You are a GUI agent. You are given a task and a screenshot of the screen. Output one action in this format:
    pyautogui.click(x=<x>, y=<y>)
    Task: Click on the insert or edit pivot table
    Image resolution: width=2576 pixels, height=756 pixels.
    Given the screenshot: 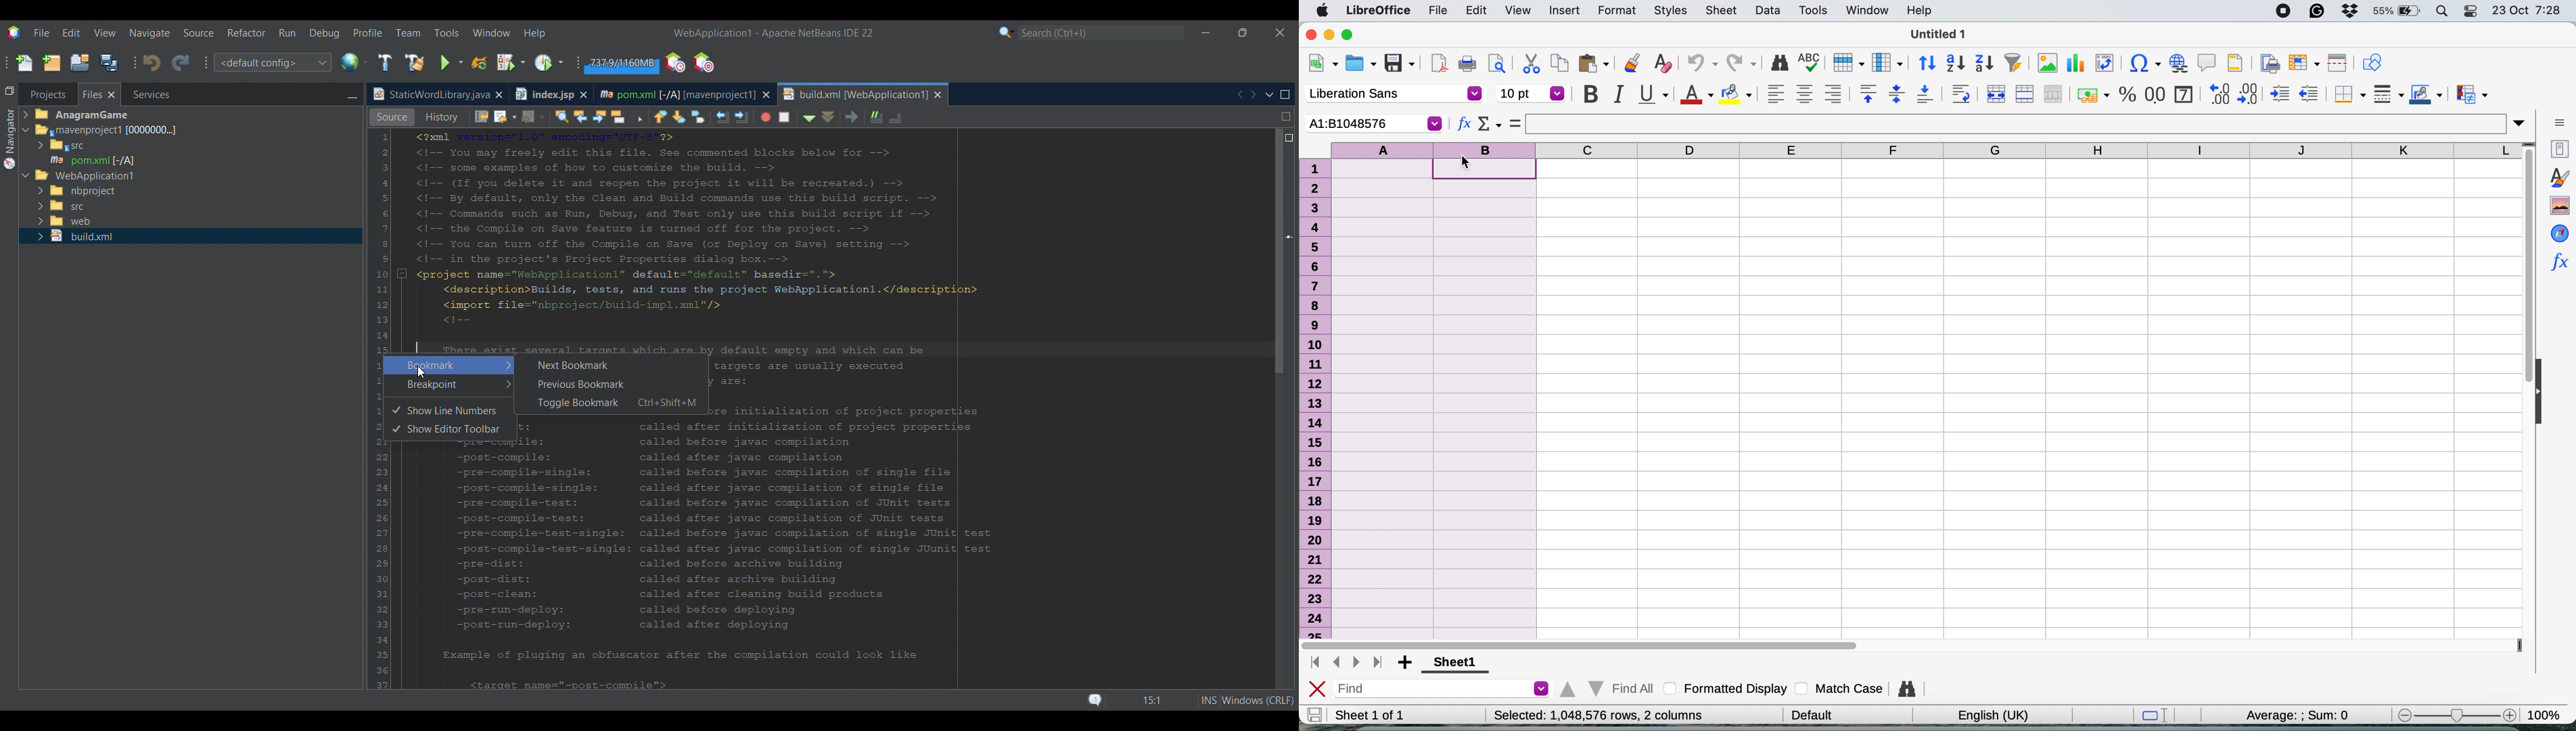 What is the action you would take?
    pyautogui.click(x=2106, y=64)
    